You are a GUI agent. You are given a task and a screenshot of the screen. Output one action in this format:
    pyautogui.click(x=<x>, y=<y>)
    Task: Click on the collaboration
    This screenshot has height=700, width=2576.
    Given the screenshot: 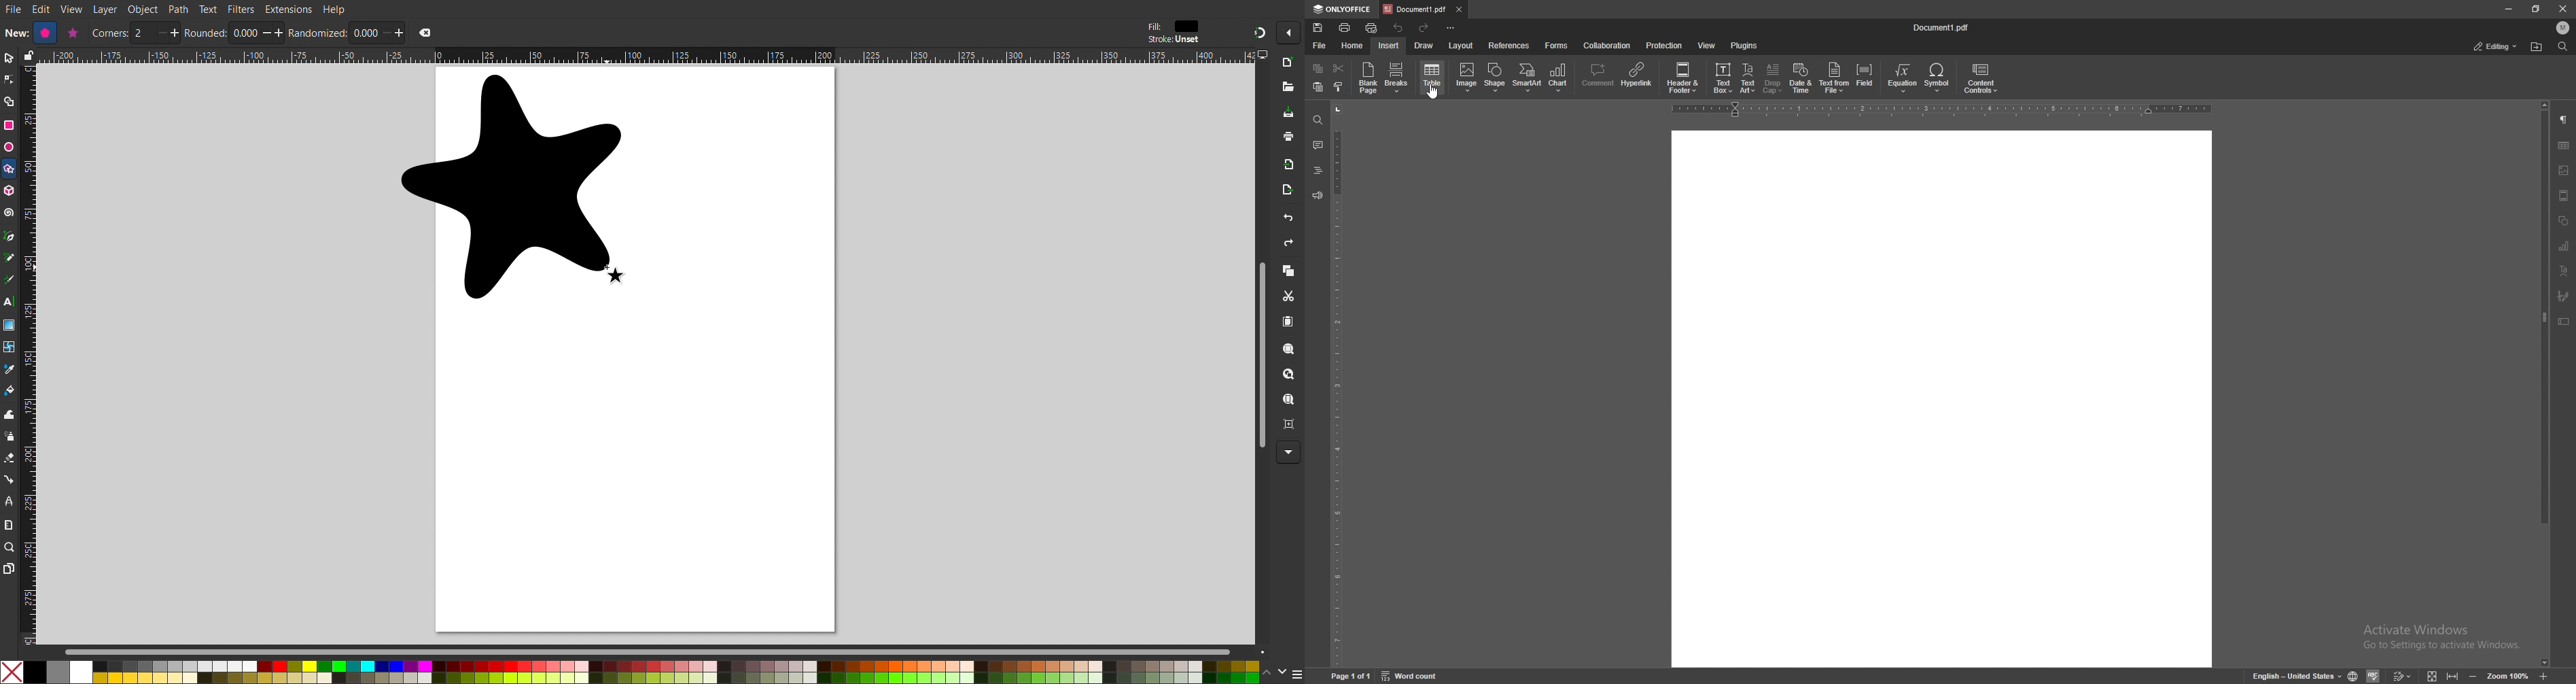 What is the action you would take?
    pyautogui.click(x=1607, y=44)
    